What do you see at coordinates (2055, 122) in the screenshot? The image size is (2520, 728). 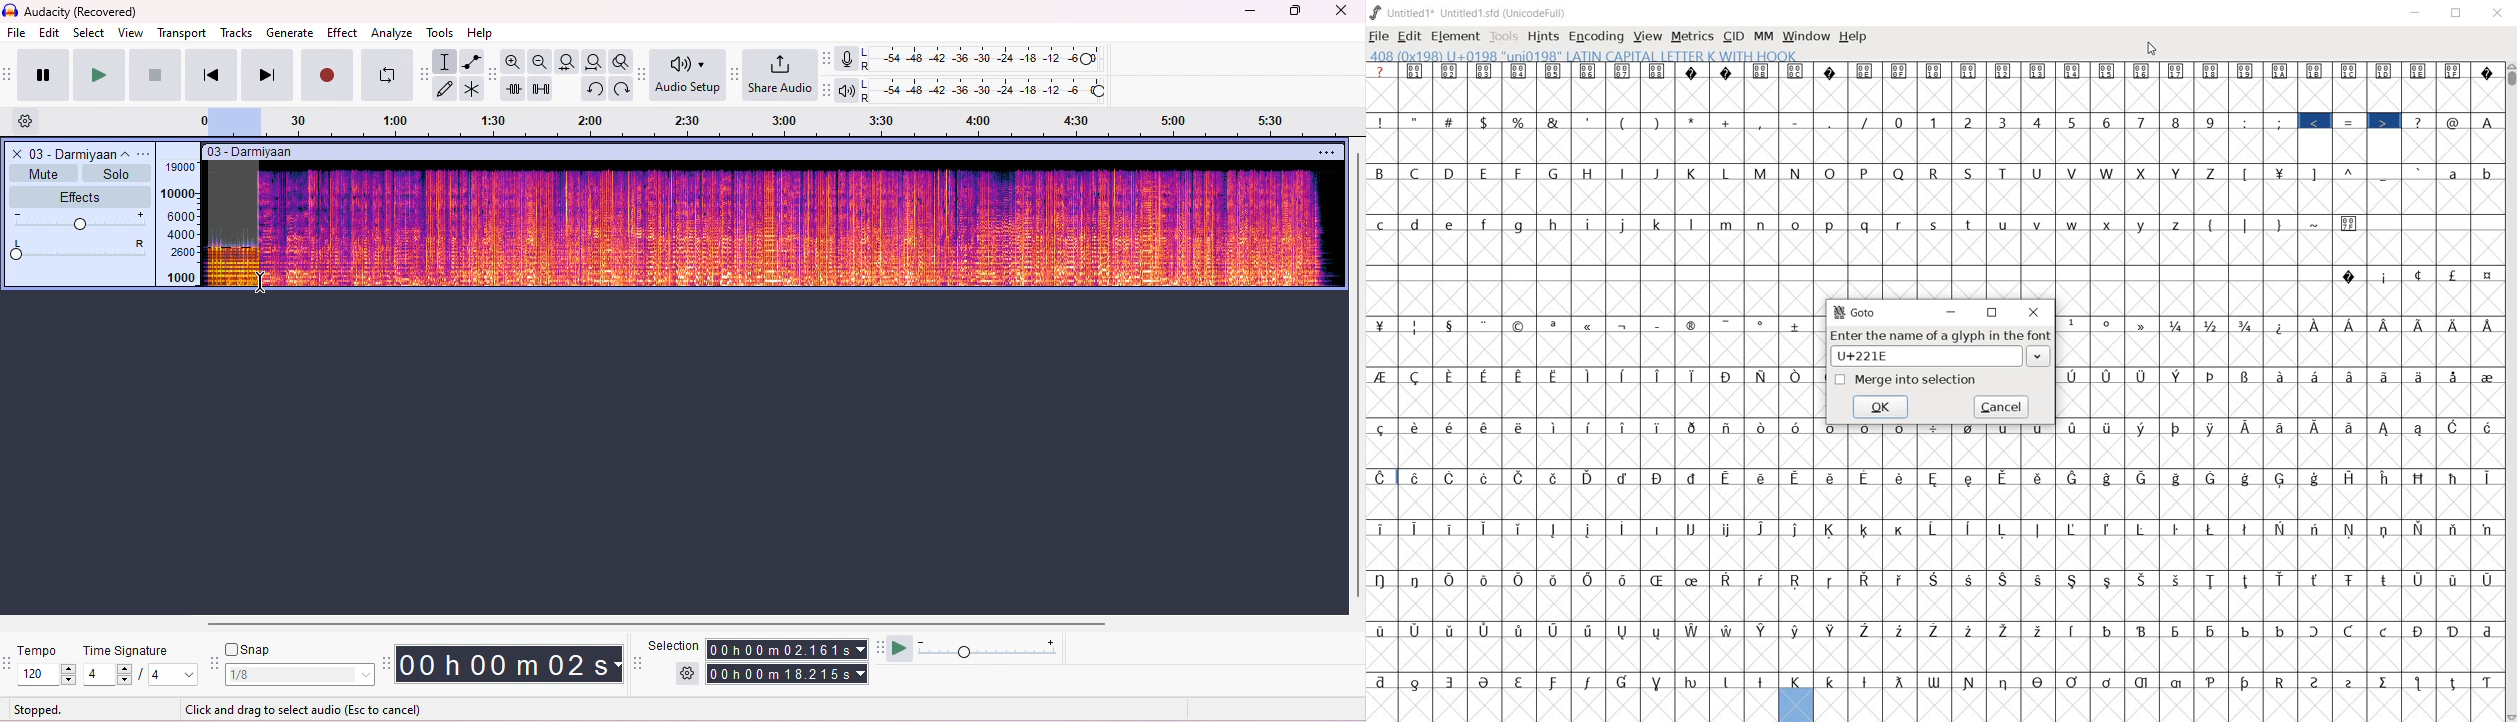 I see `numbers 0 - 9` at bounding box center [2055, 122].